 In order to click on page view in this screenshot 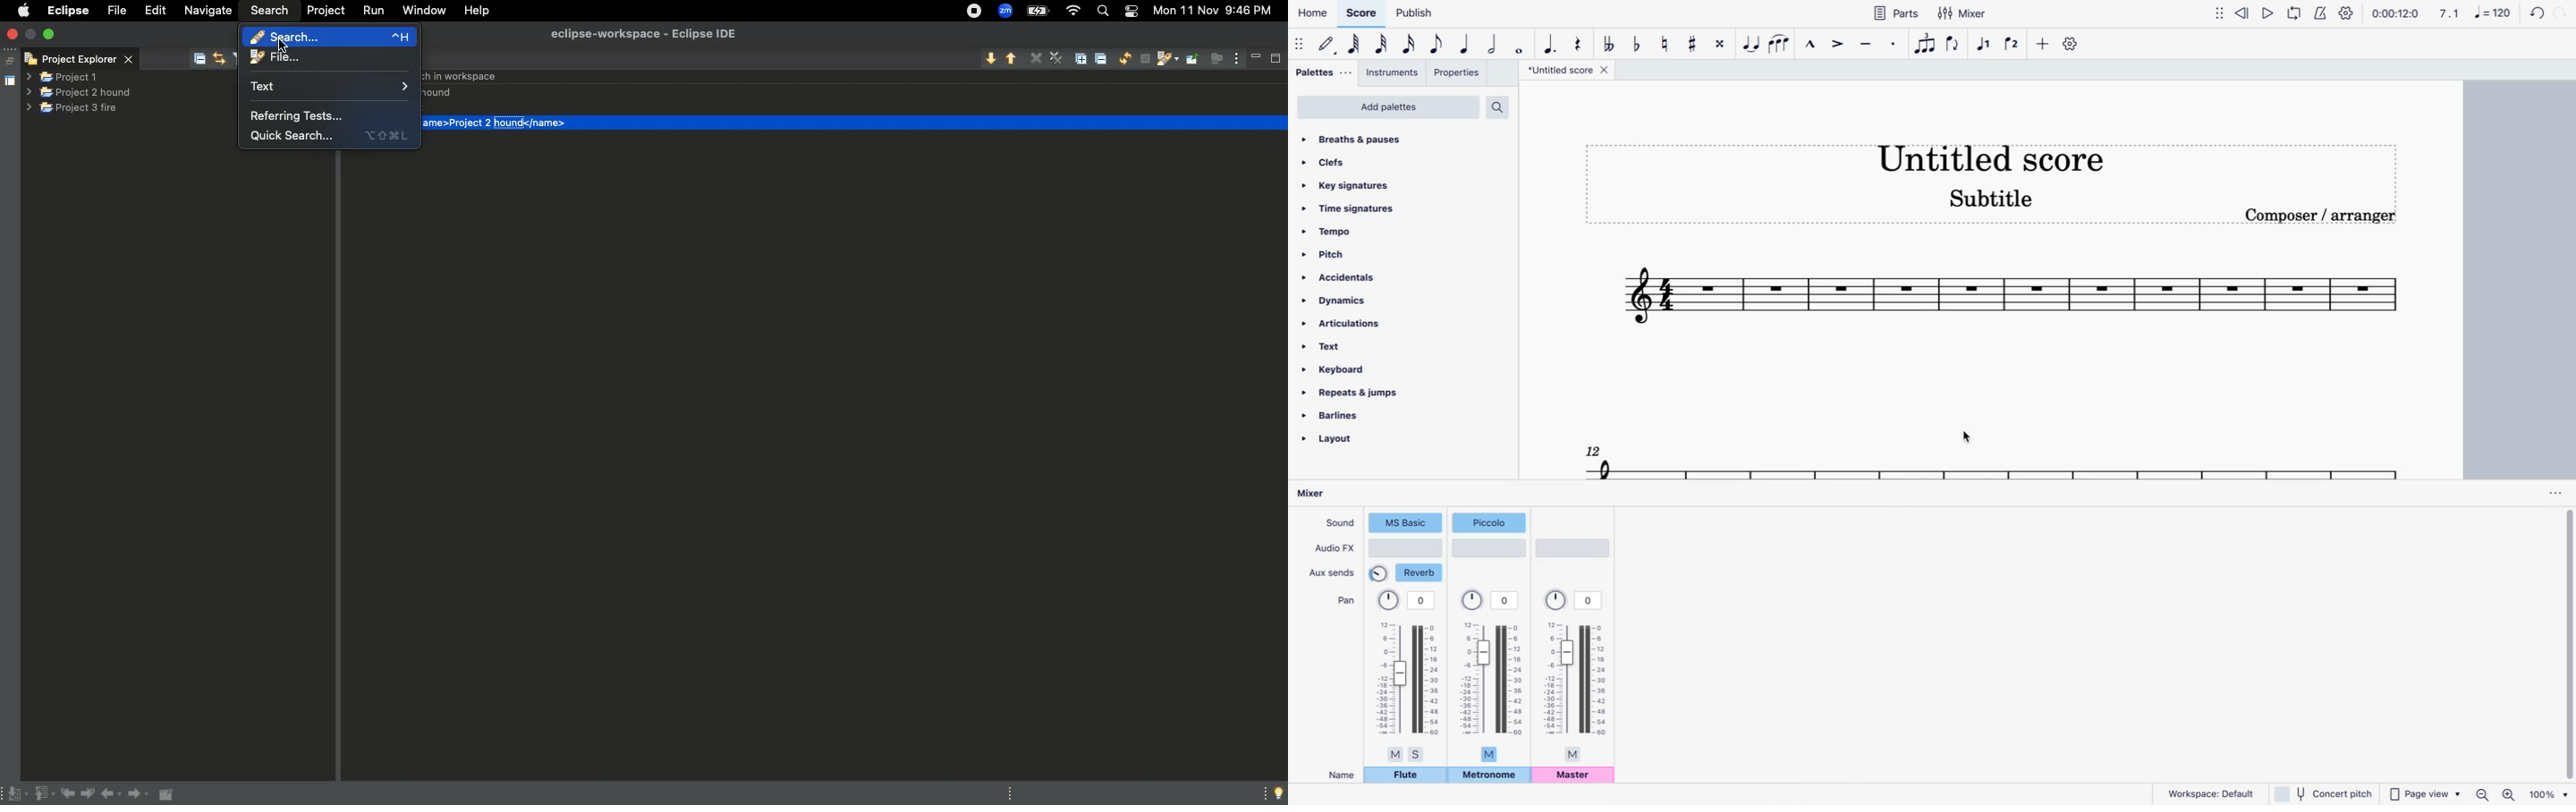, I will do `click(2423, 794)`.